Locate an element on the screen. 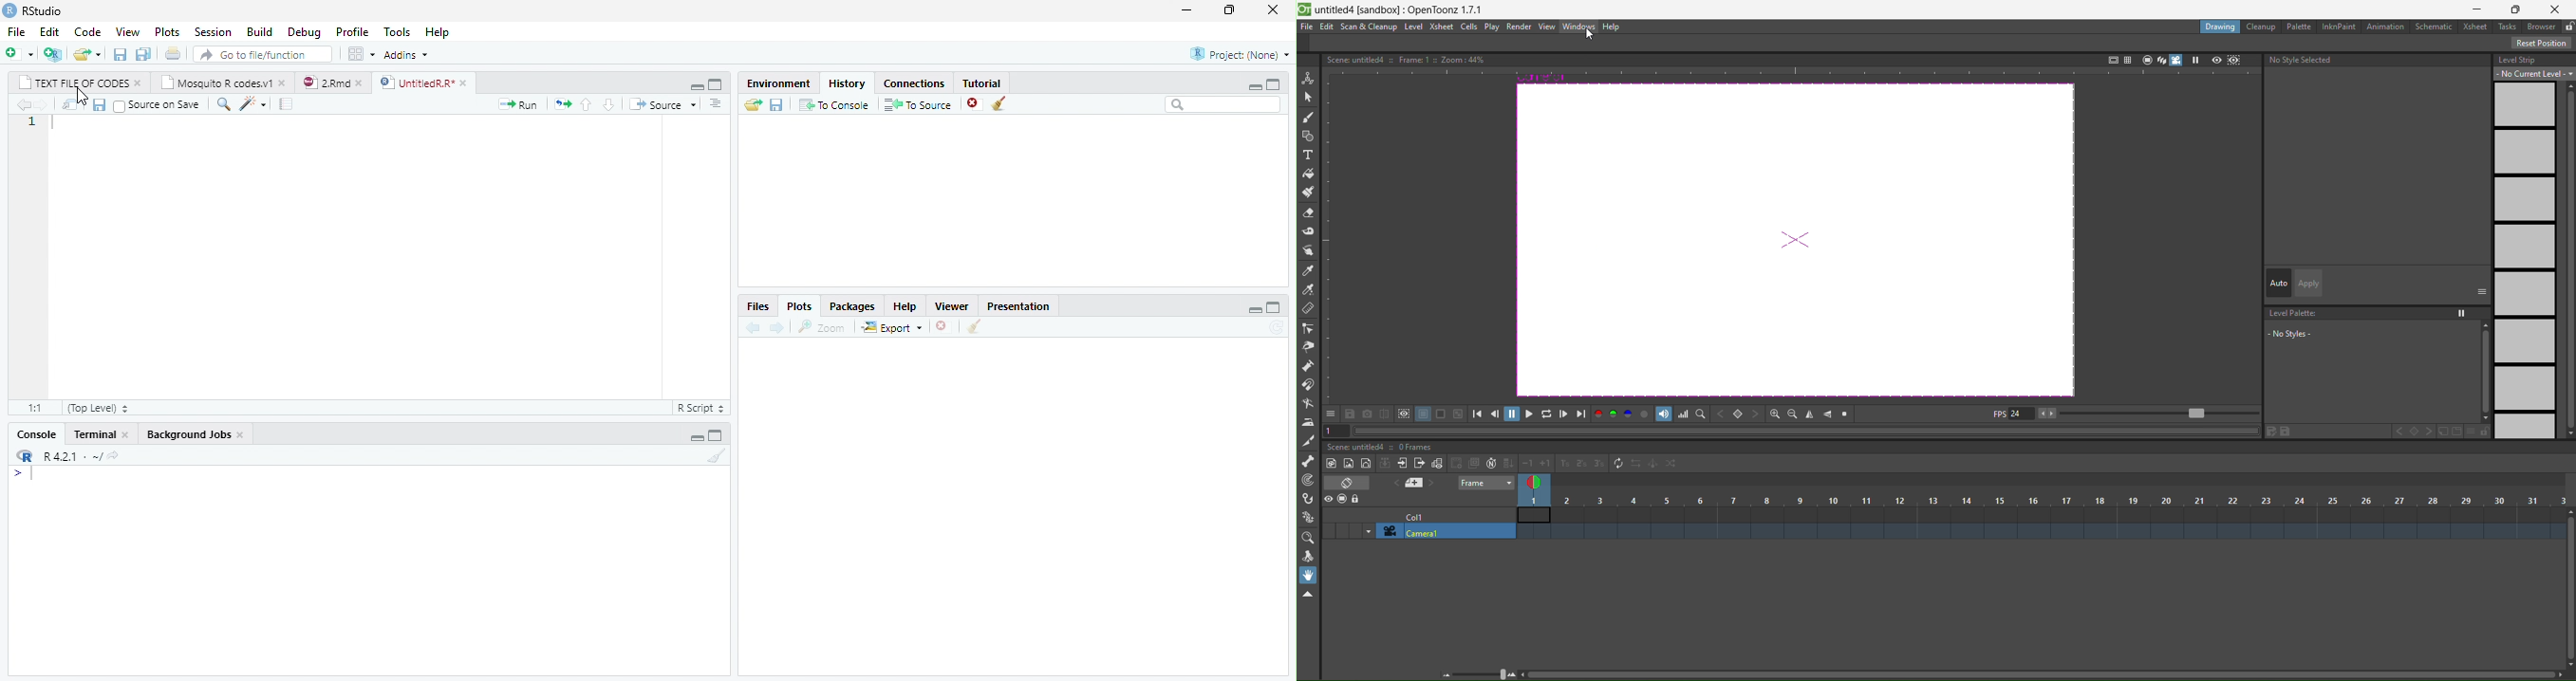  maximize is located at coordinates (719, 436).